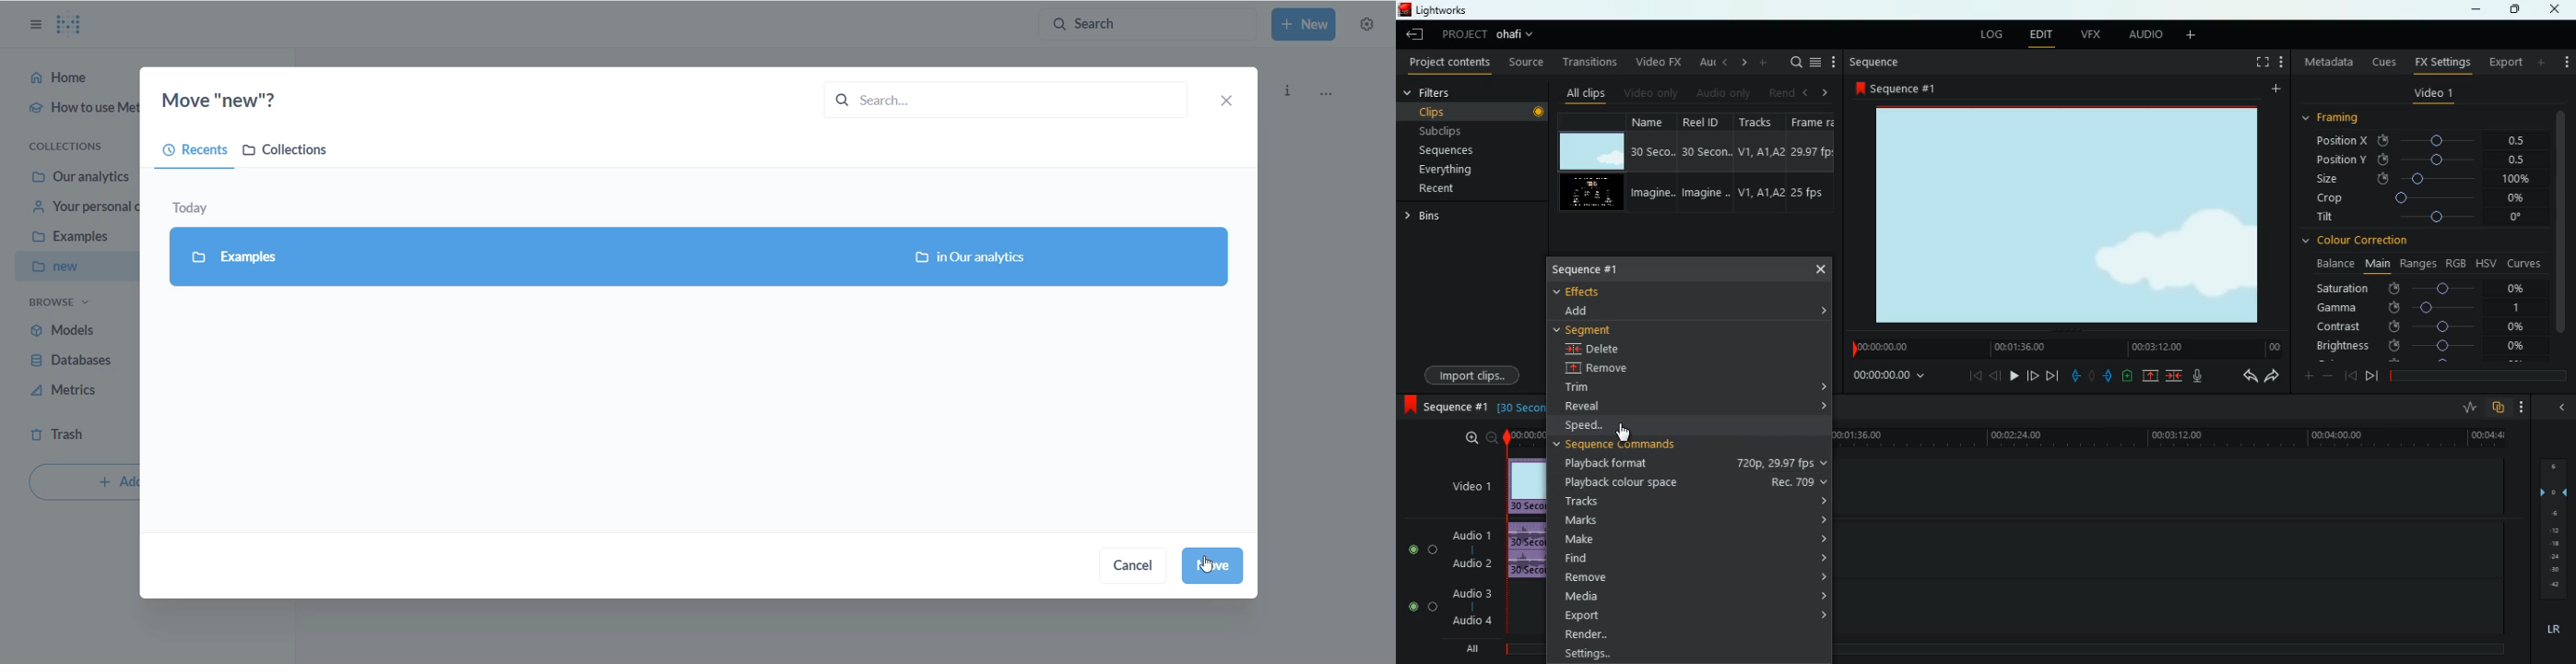 The height and width of the screenshot is (672, 2576). I want to click on forward, so click(2273, 377).